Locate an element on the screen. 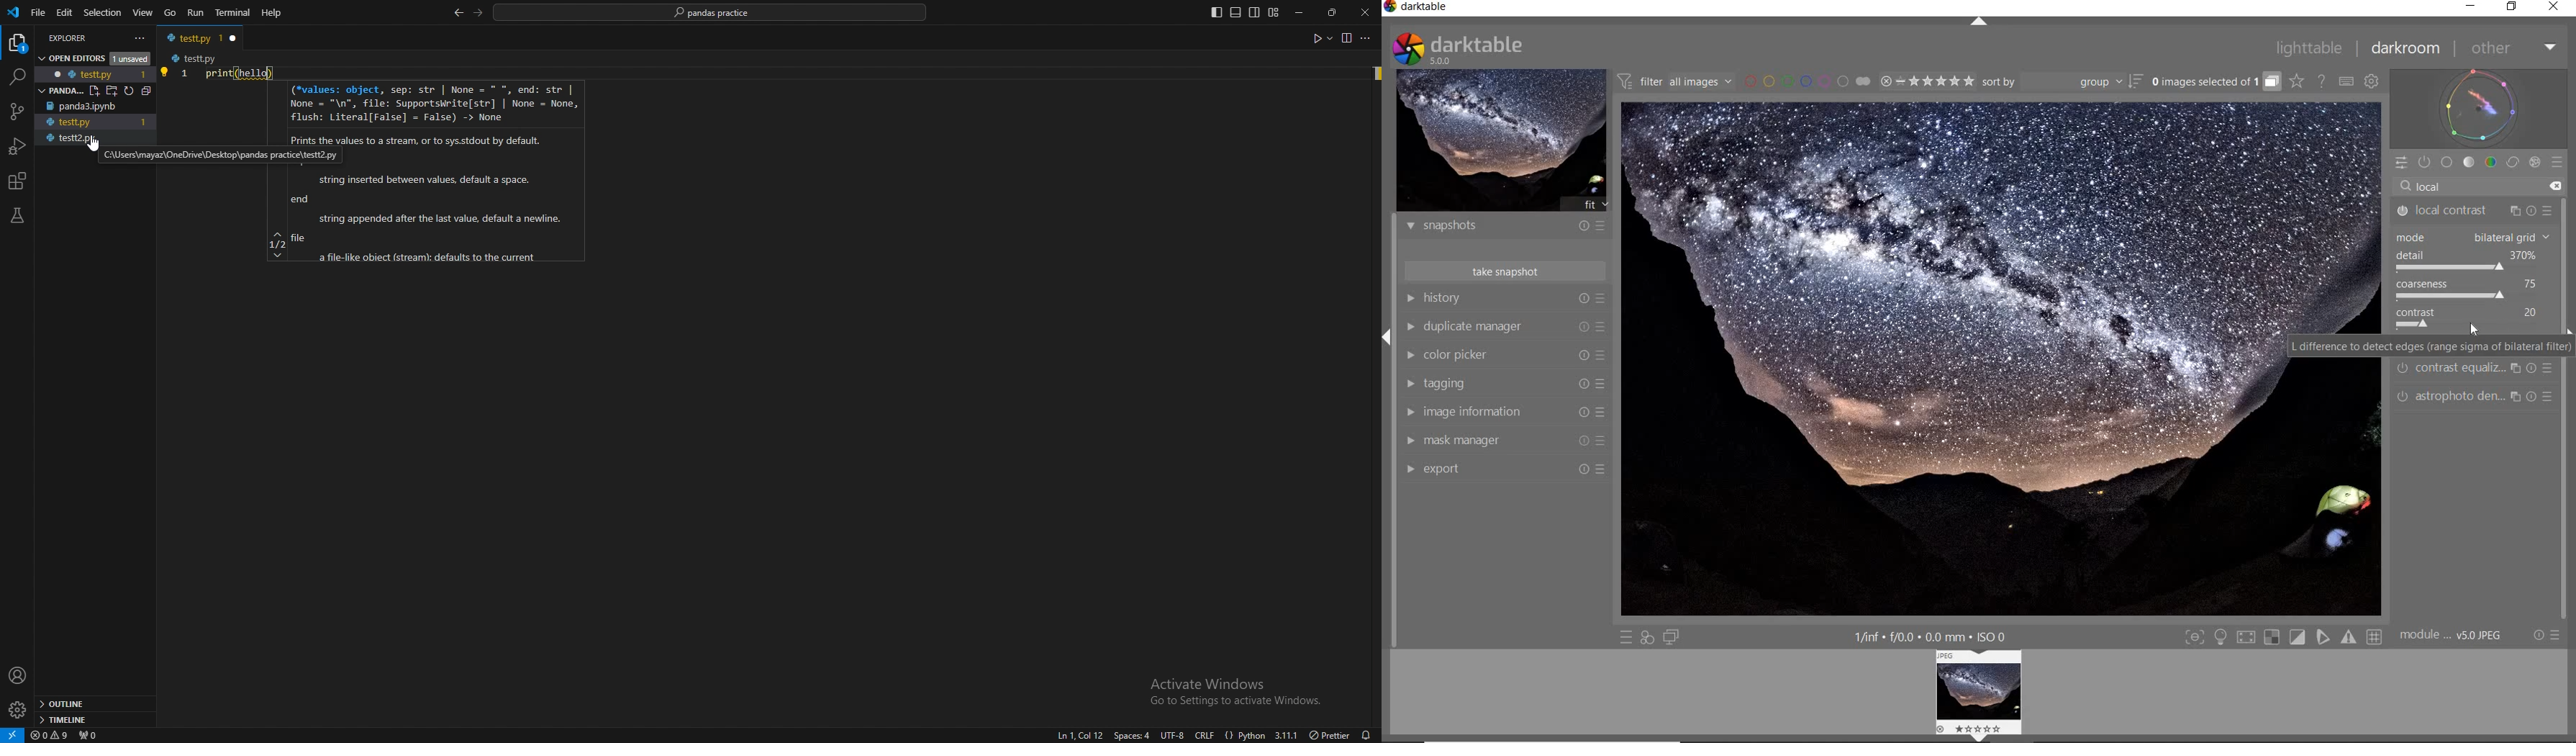 This screenshot has width=2576, height=756. Local is located at coordinates (2471, 184).